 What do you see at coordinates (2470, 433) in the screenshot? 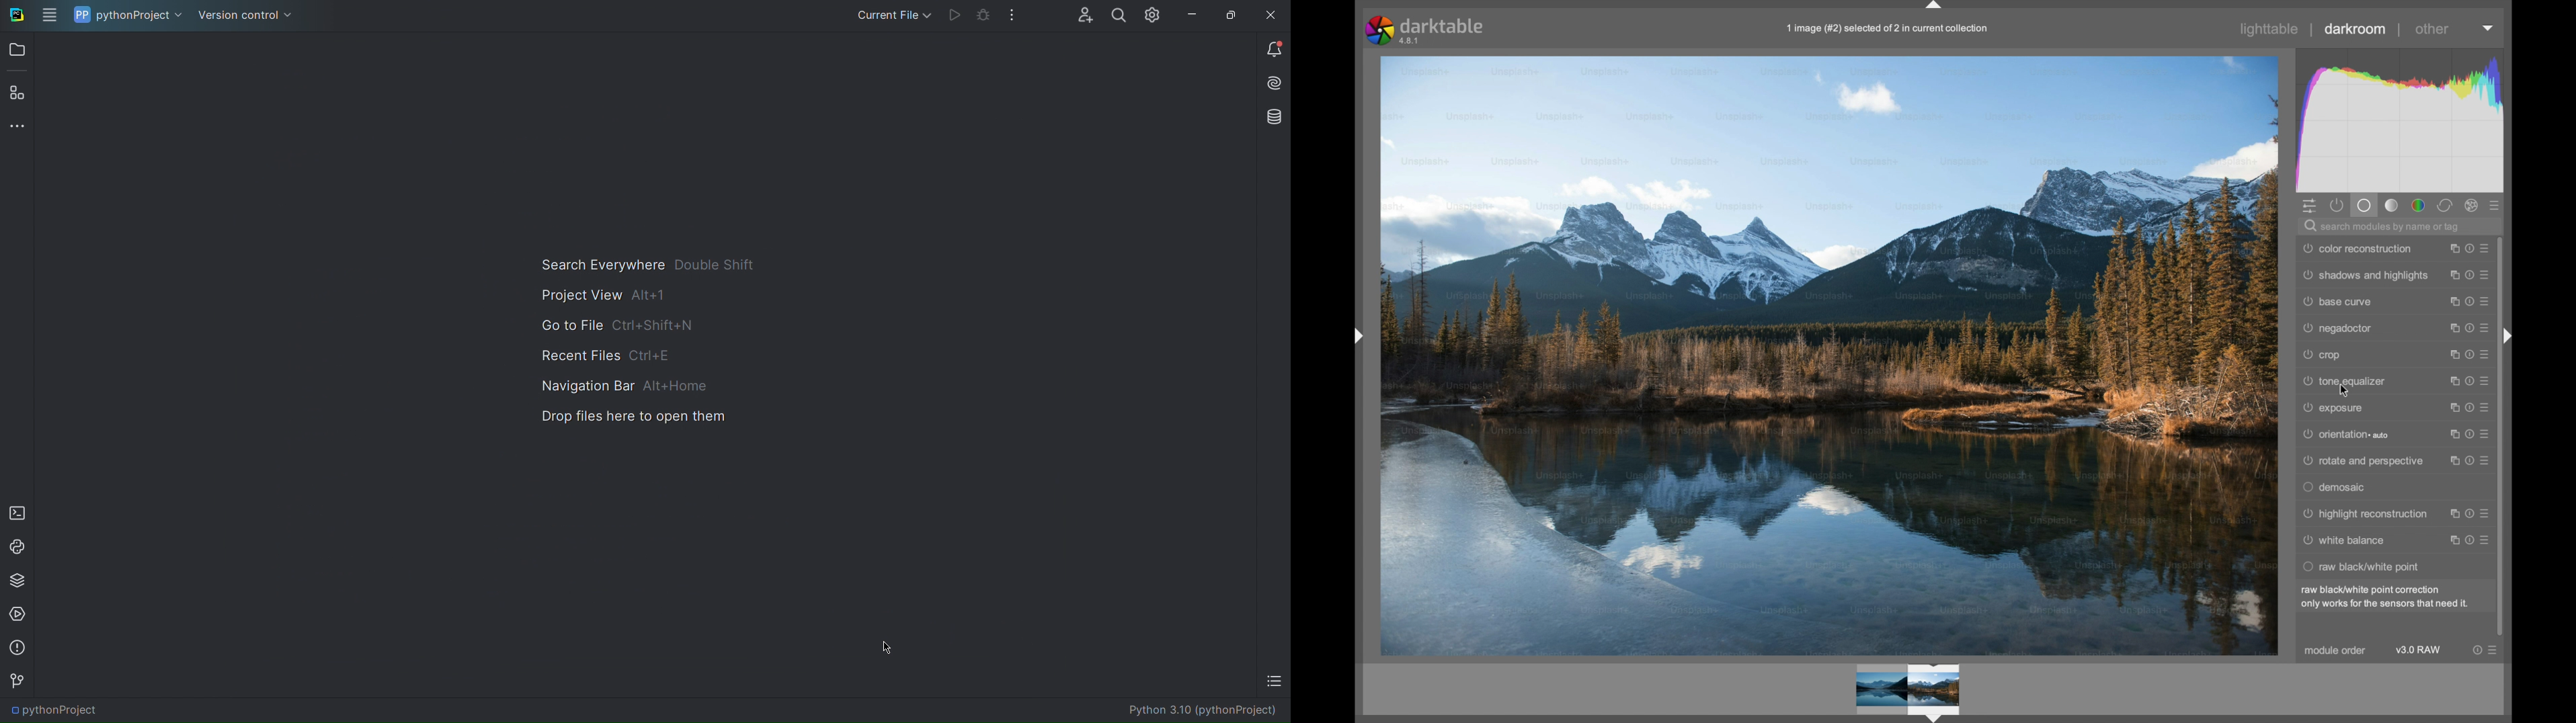
I see `reset` at bounding box center [2470, 433].